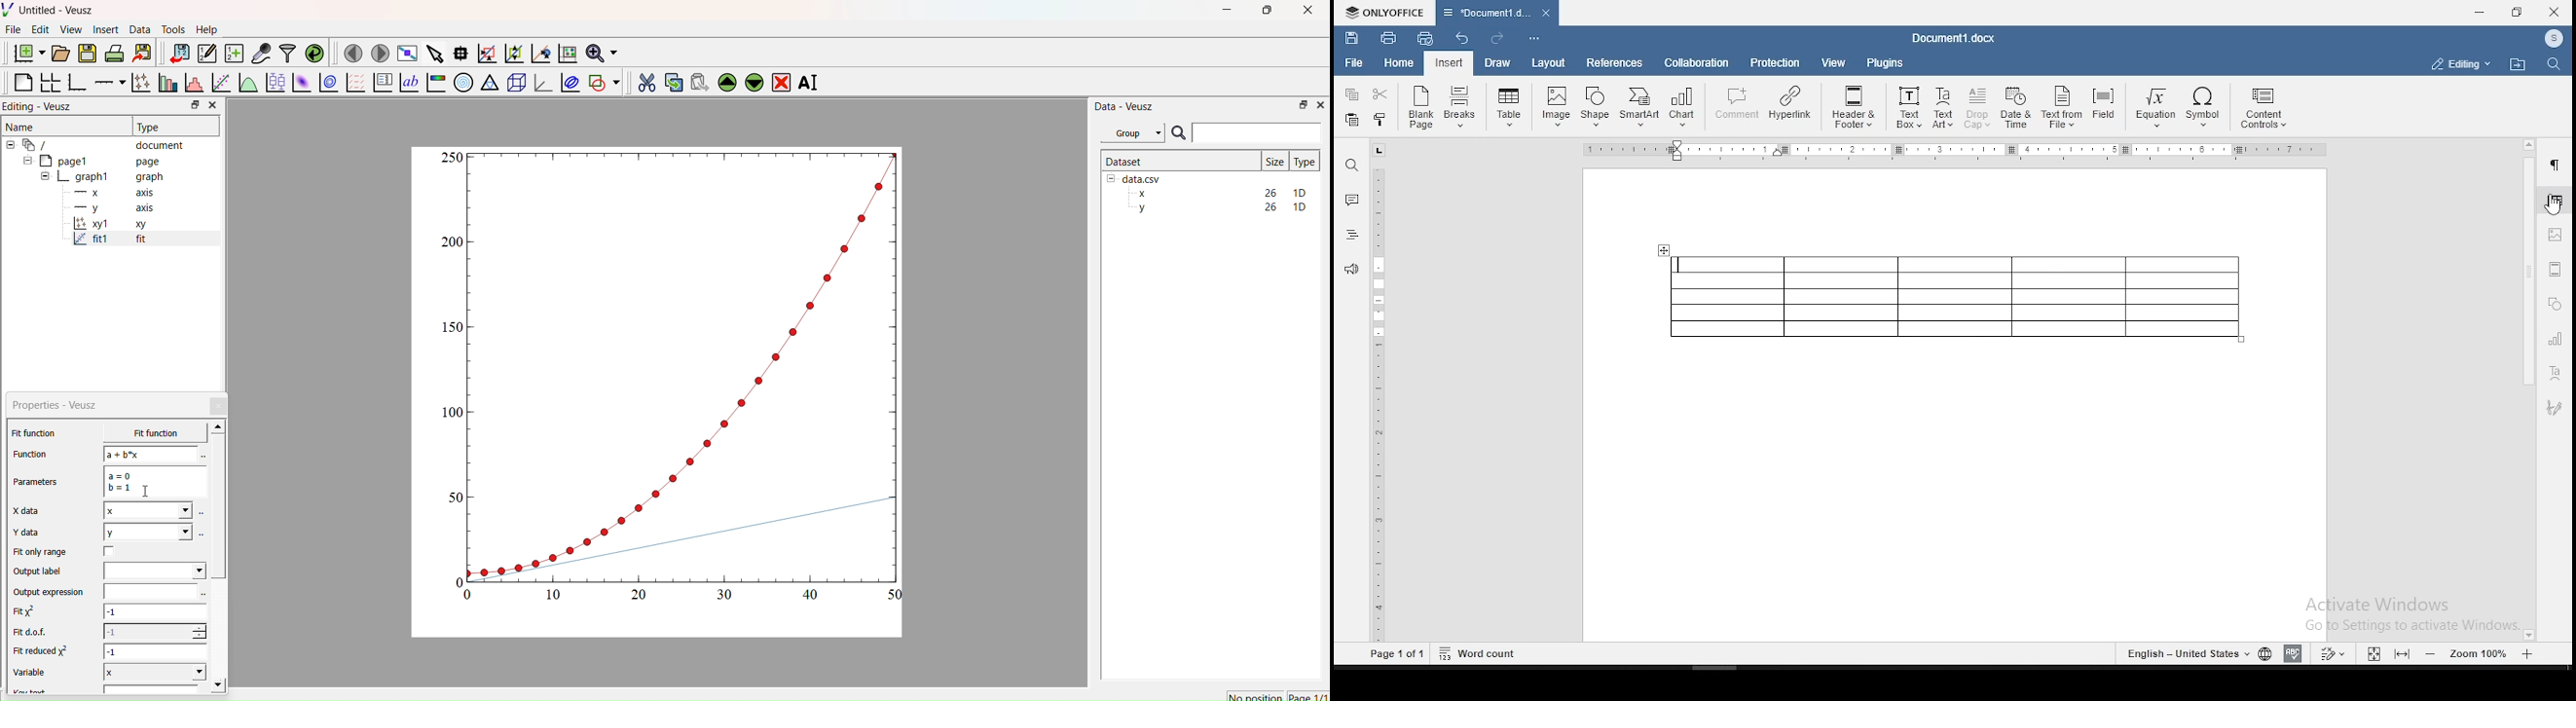 This screenshot has height=728, width=2576. Describe the element at coordinates (2554, 203) in the screenshot. I see `cursor` at that location.